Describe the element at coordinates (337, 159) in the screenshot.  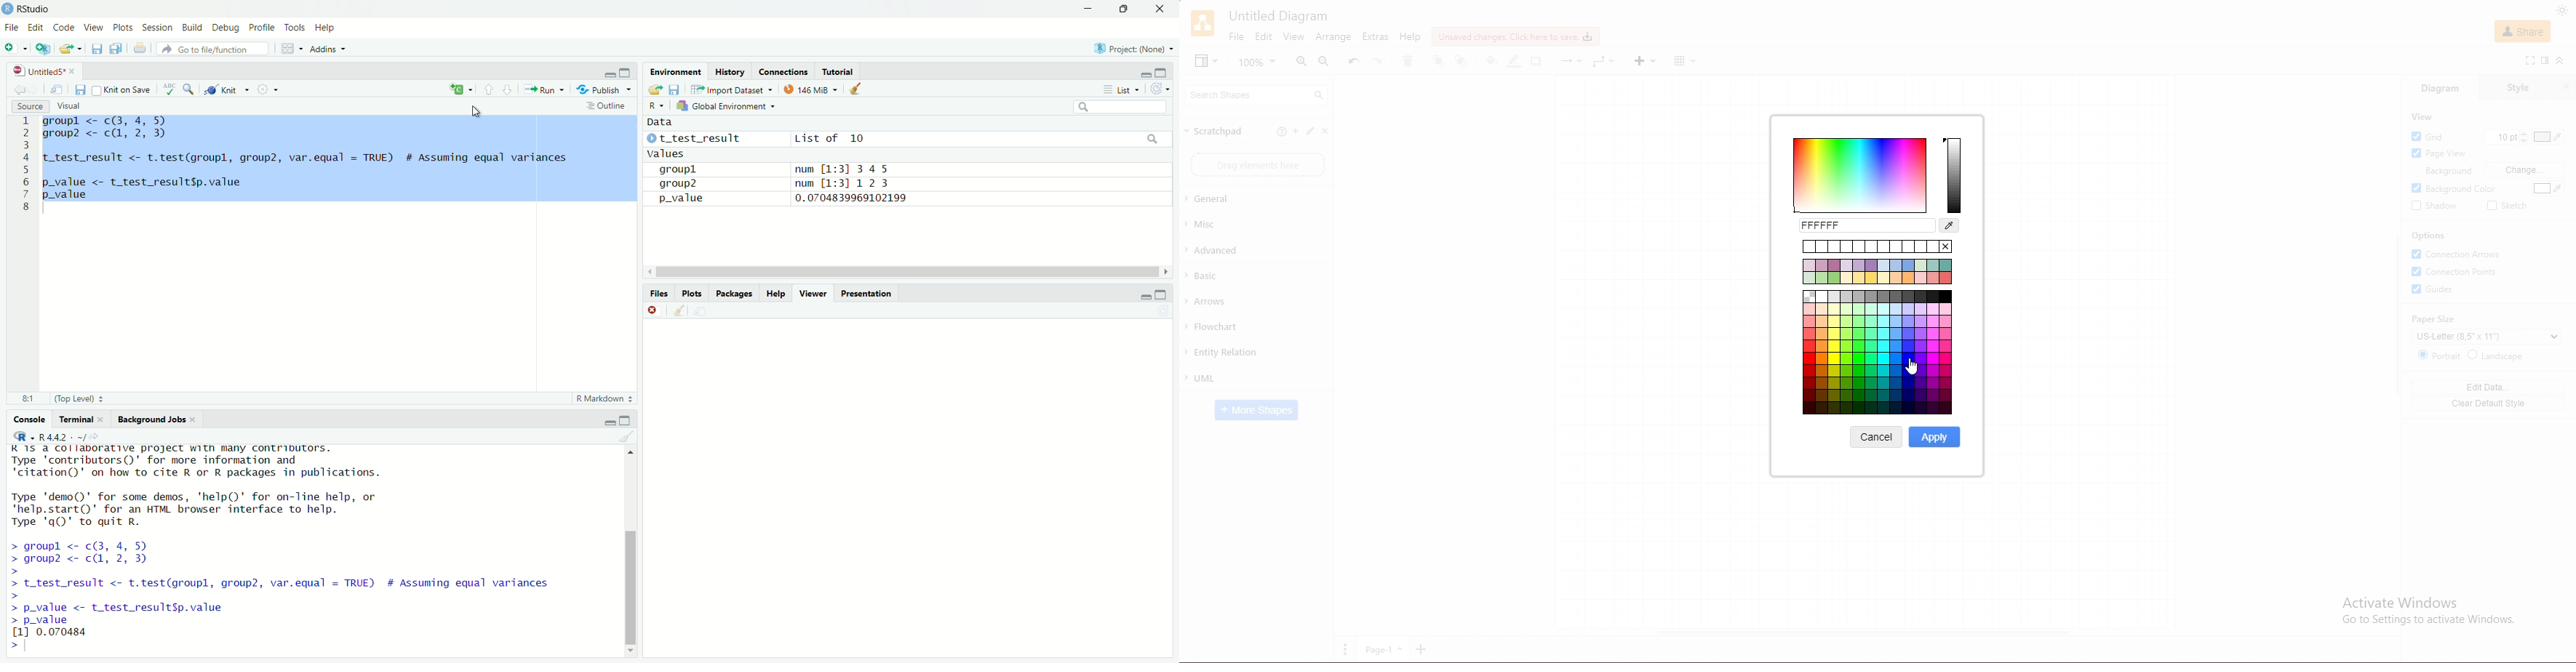
I see `groupl <- c(3, 4, >)
group? <- c(, 2, 3)

t_test_result <- t.test(groupl, group2, var.equal = TRUE) # Assuming equal variances
p_value <- t_test_result$p.value

p_value -` at that location.